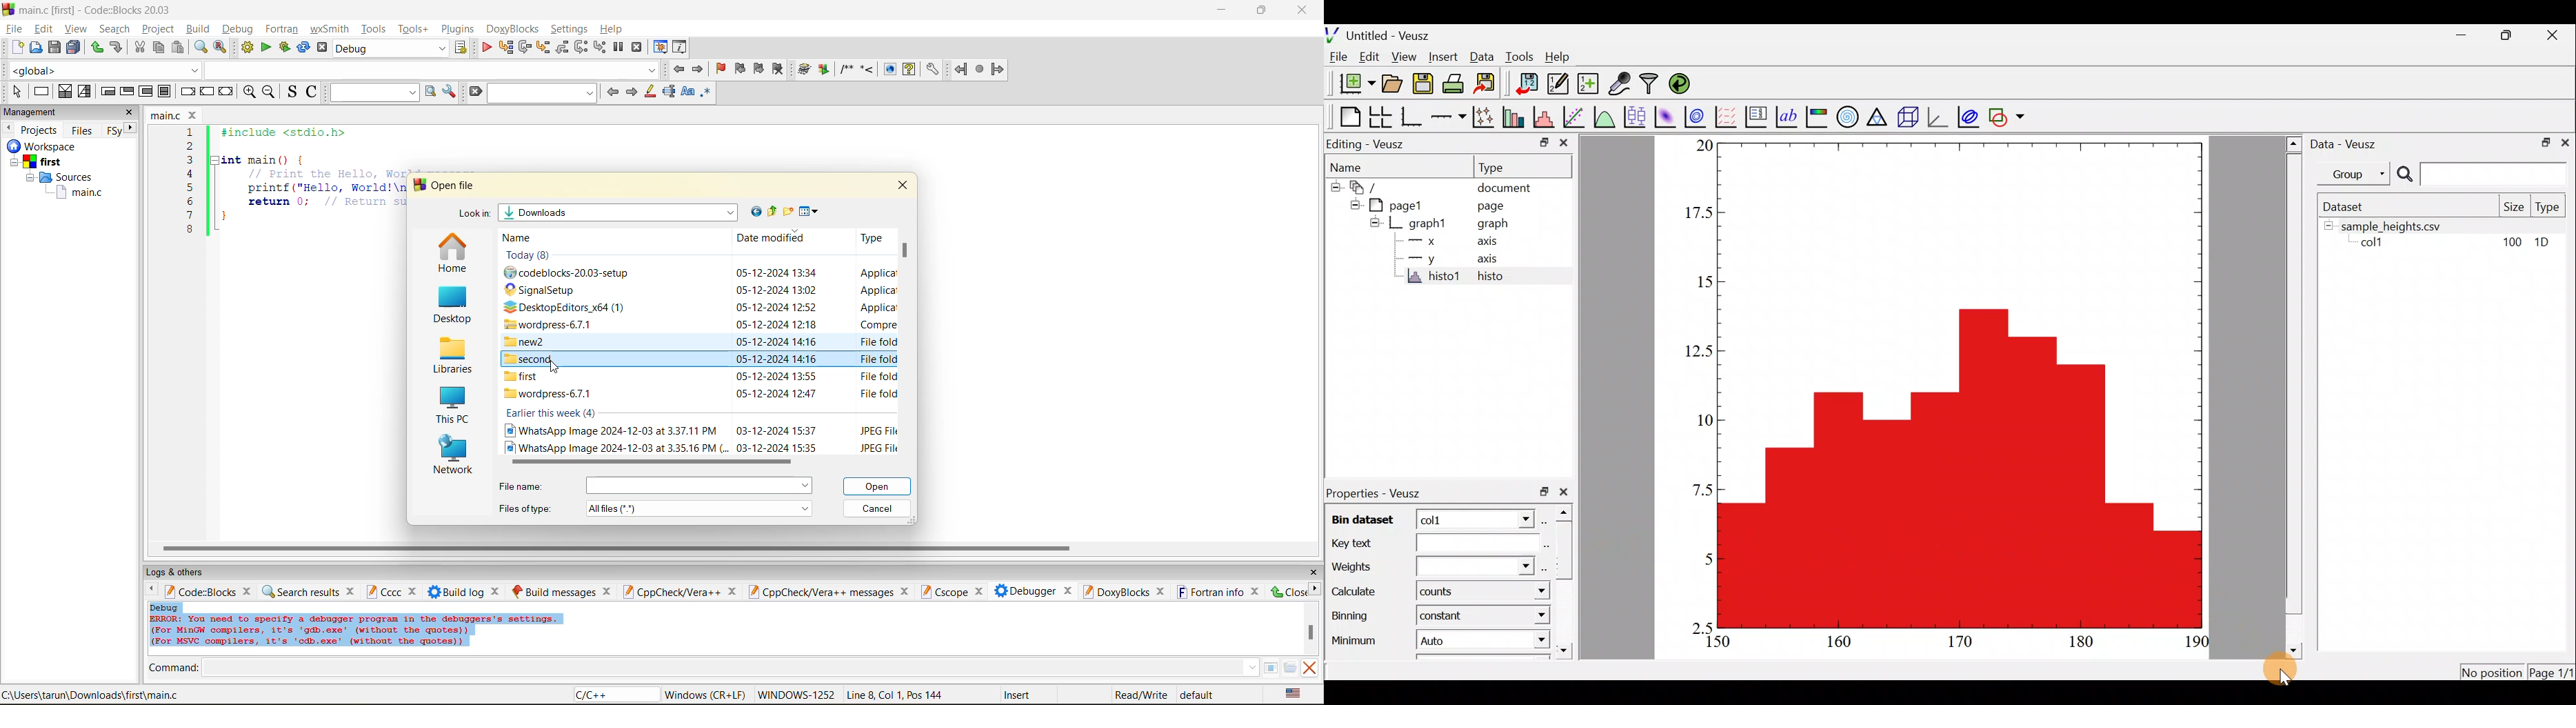 This screenshot has height=728, width=2576. What do you see at coordinates (1501, 166) in the screenshot?
I see `Type` at bounding box center [1501, 166].